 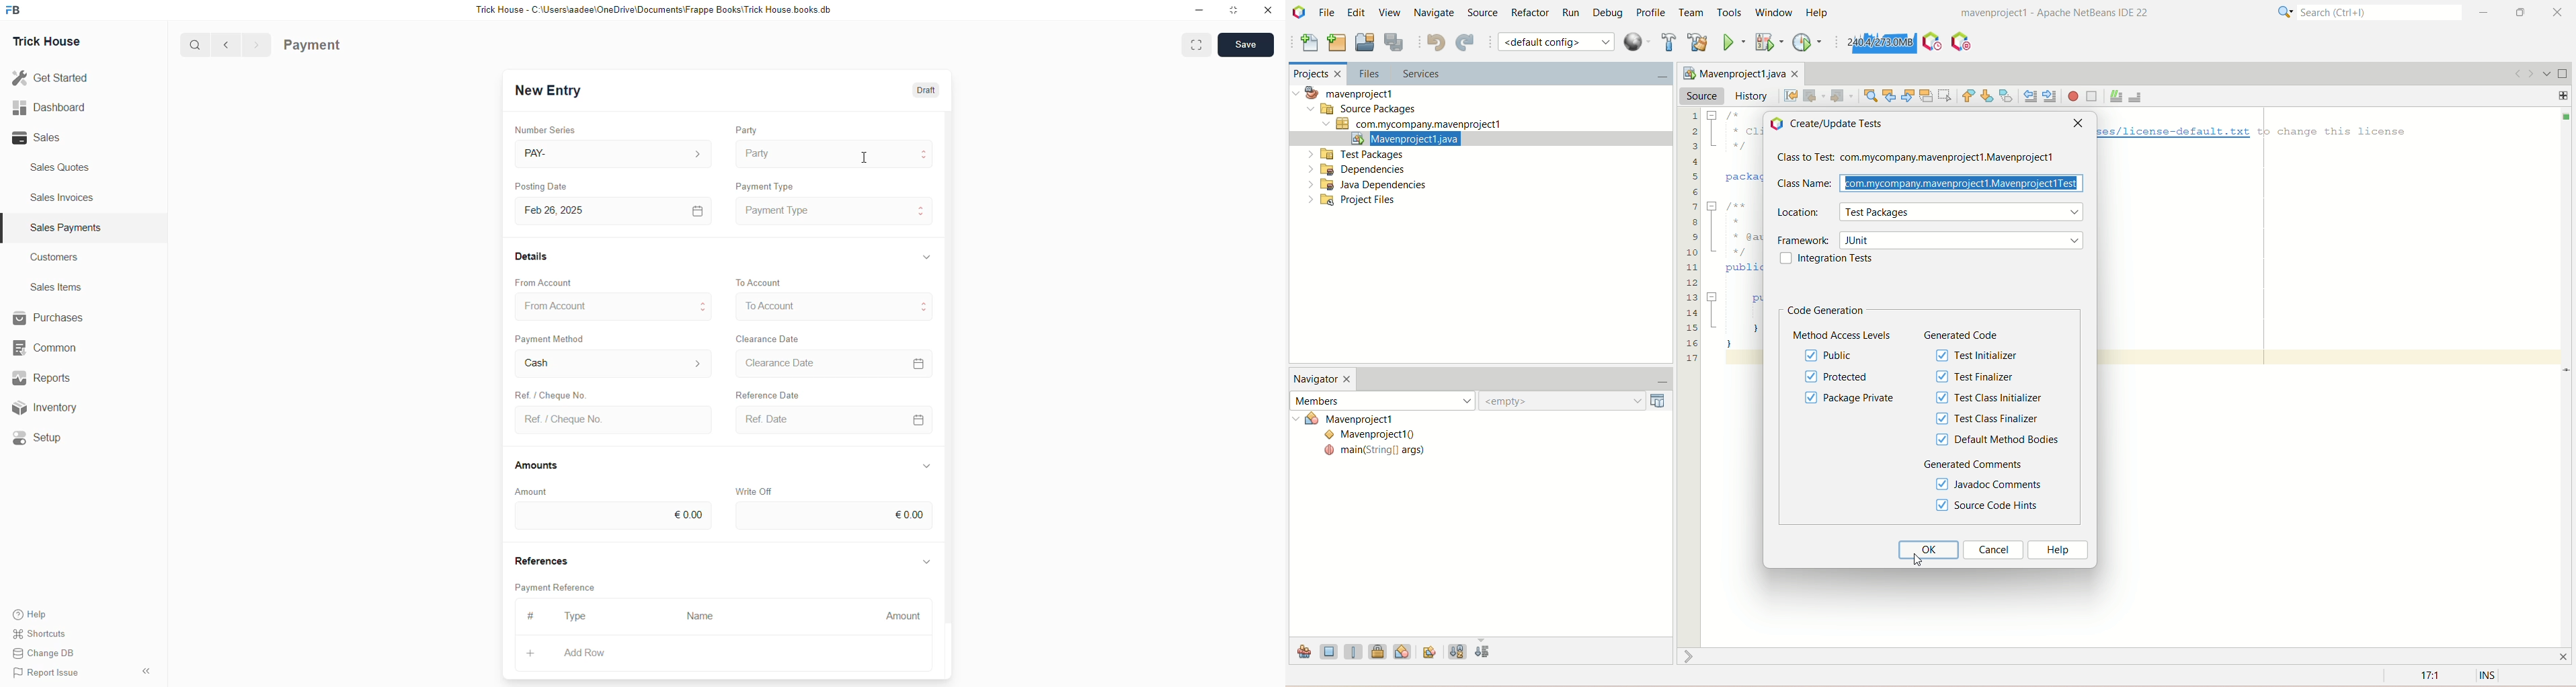 What do you see at coordinates (68, 228) in the screenshot?
I see `Sales Payments` at bounding box center [68, 228].